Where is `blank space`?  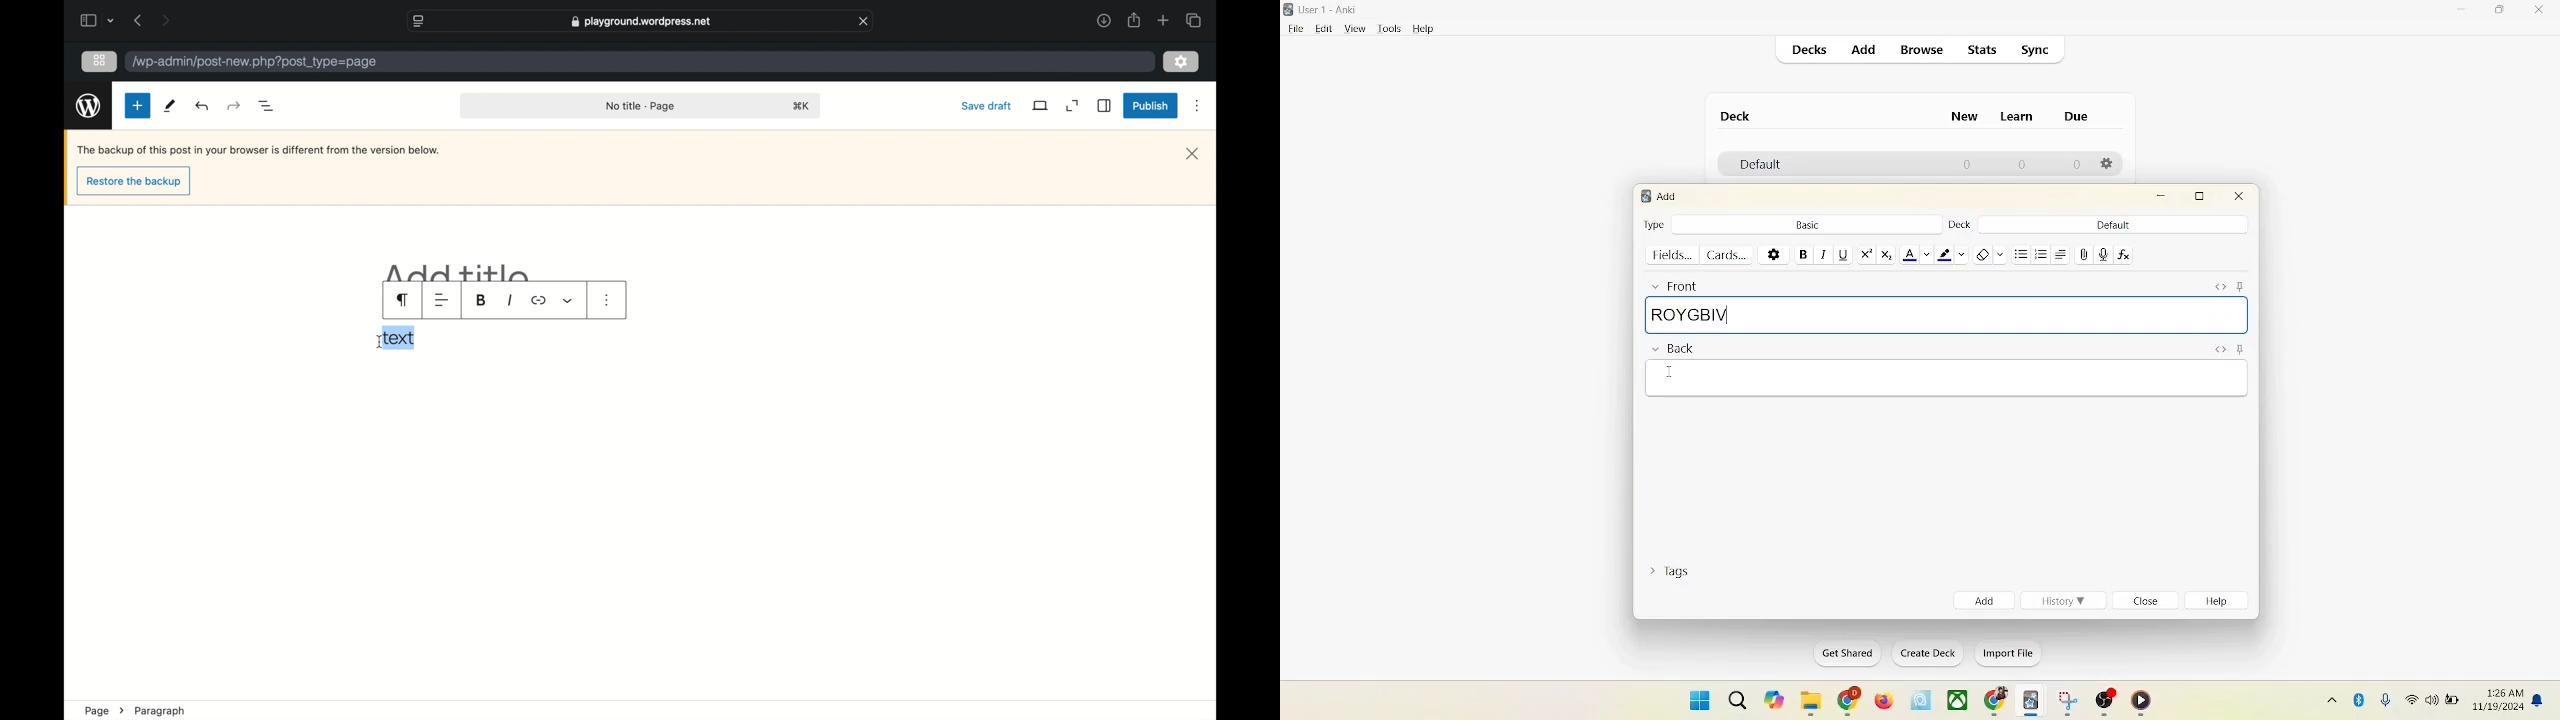 blank space is located at coordinates (1944, 381).